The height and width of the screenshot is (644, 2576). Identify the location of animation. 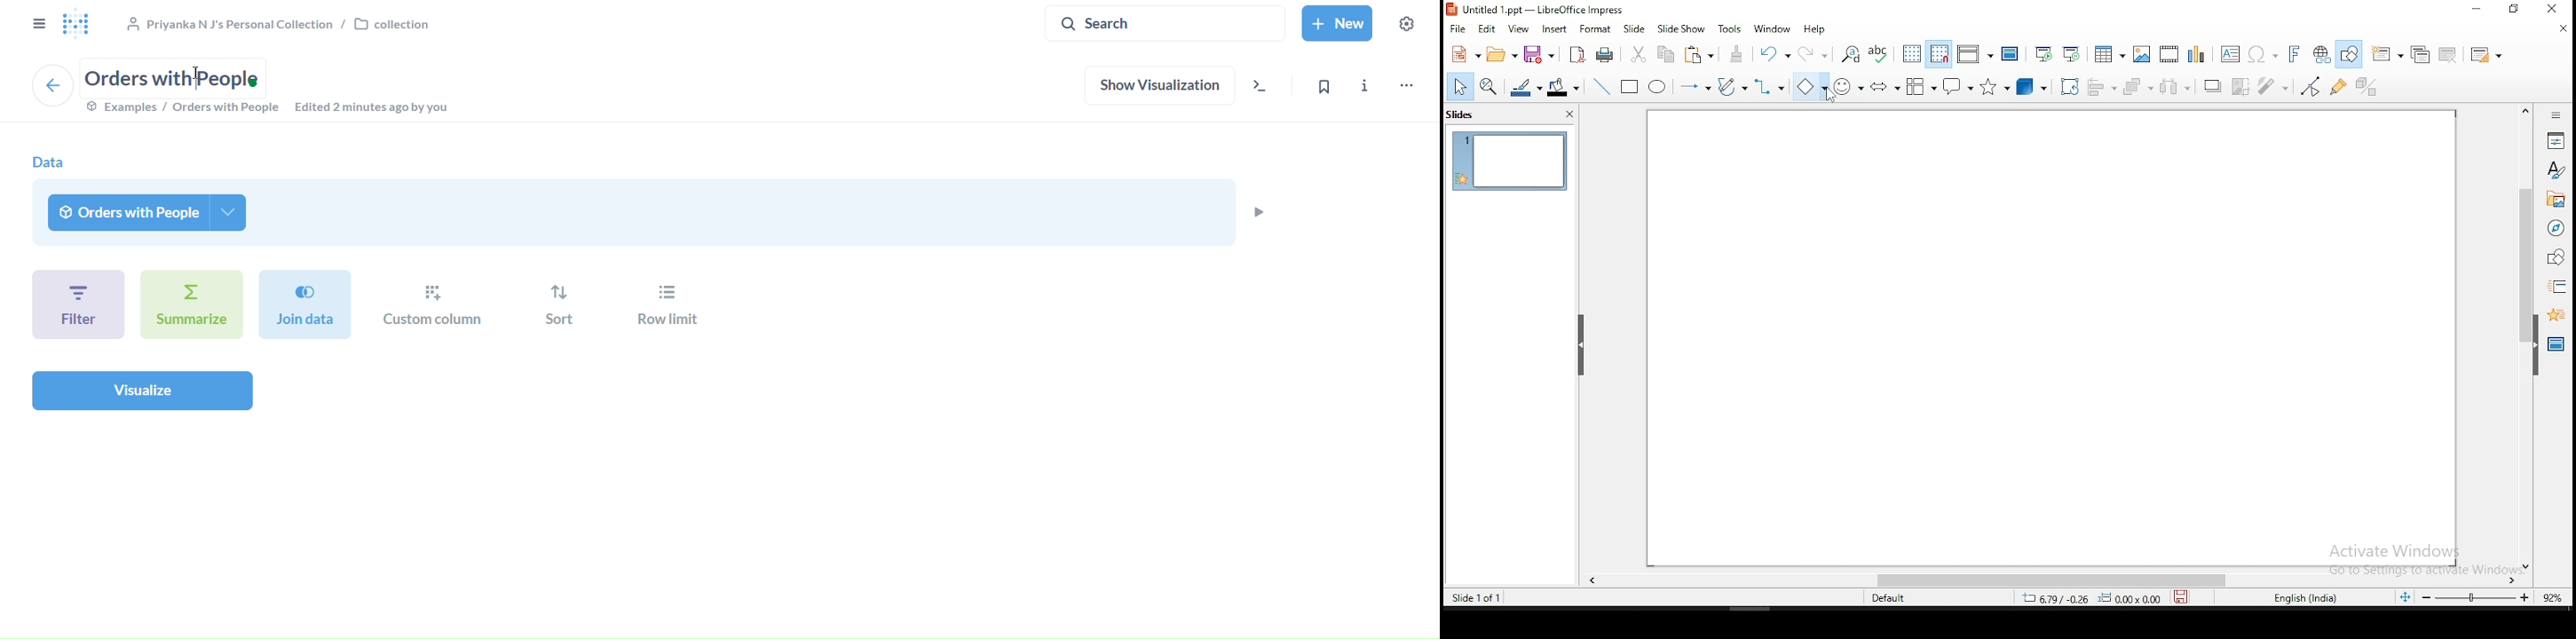
(2555, 315).